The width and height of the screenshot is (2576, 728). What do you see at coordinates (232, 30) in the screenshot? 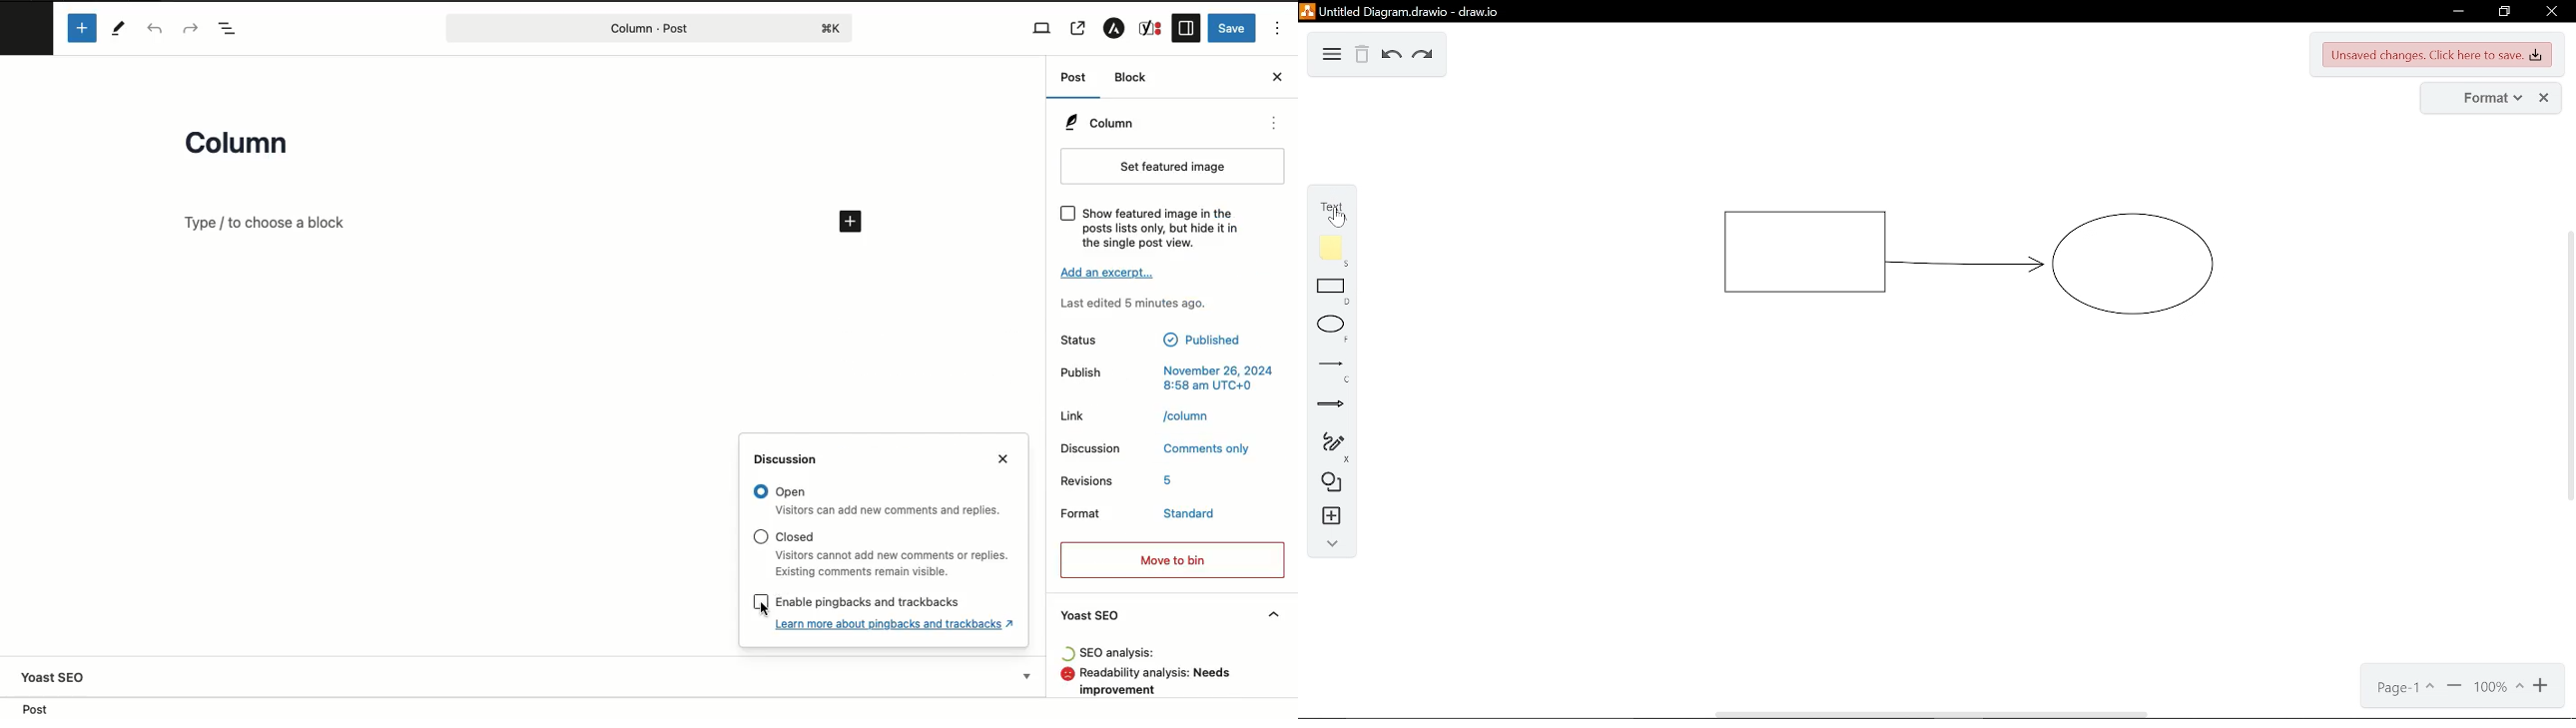
I see `Document overview` at bounding box center [232, 30].